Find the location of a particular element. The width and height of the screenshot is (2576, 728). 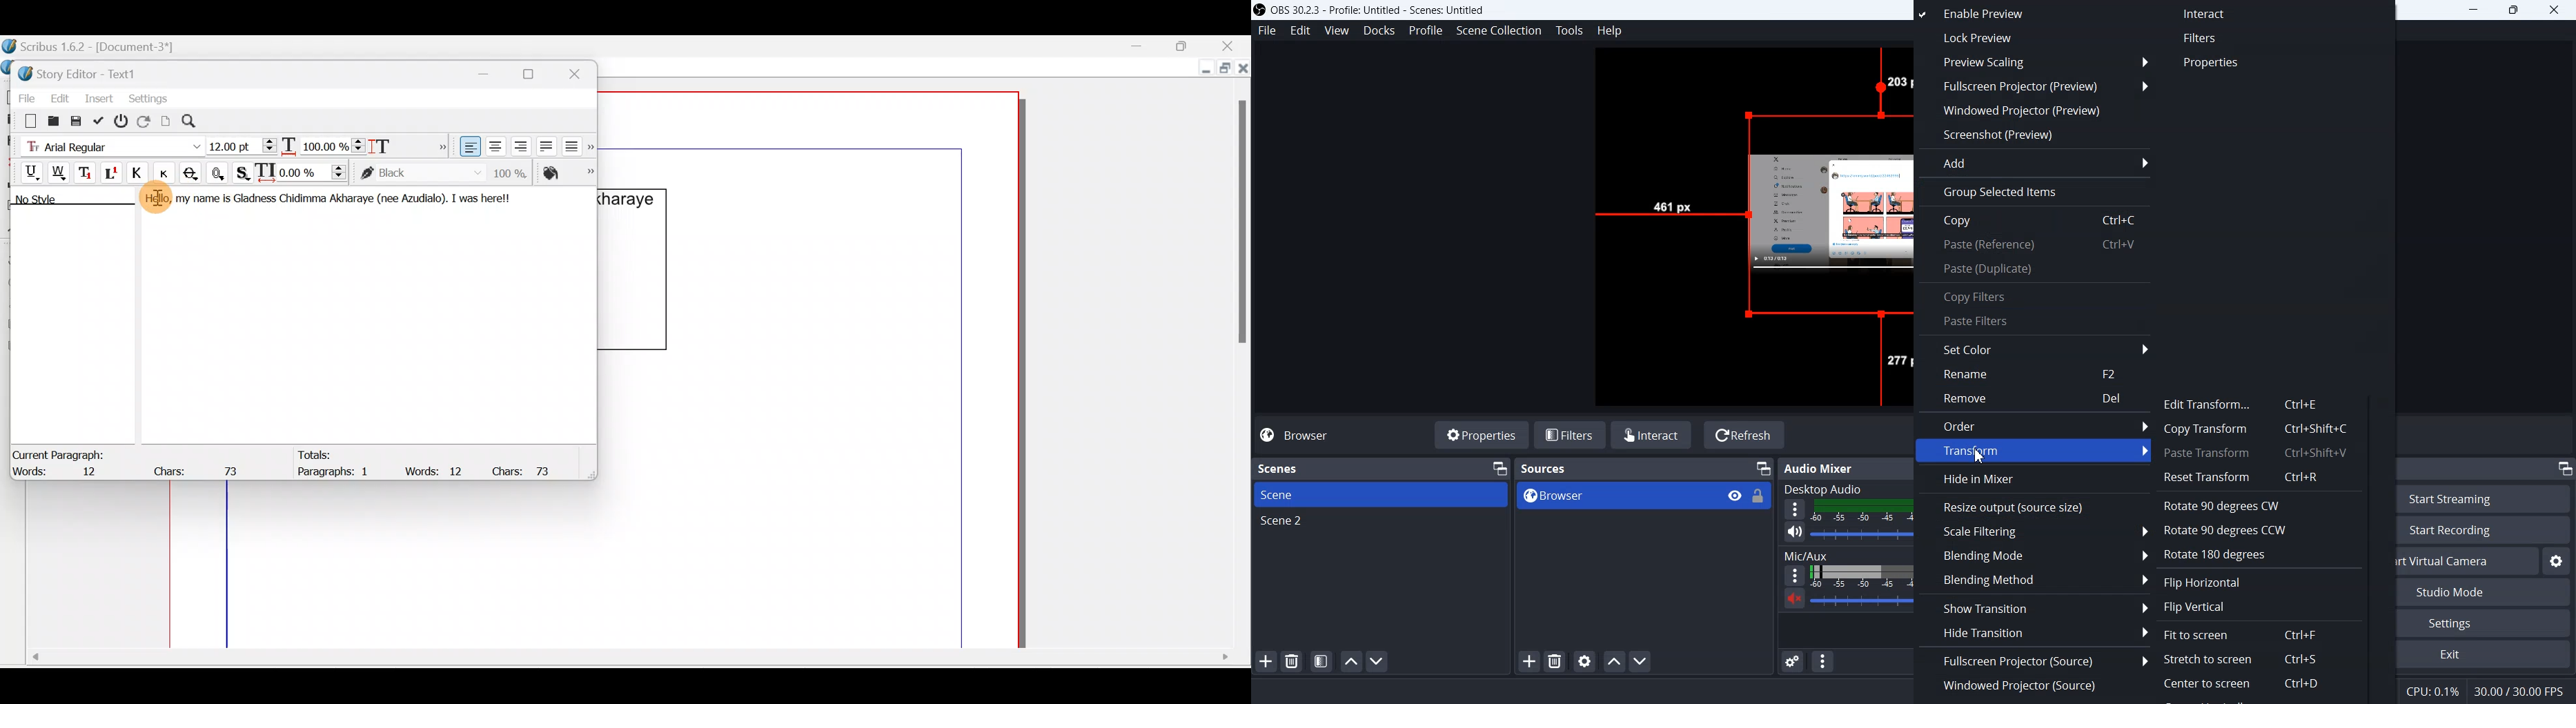

Configure virtual camera is located at coordinates (2559, 561).